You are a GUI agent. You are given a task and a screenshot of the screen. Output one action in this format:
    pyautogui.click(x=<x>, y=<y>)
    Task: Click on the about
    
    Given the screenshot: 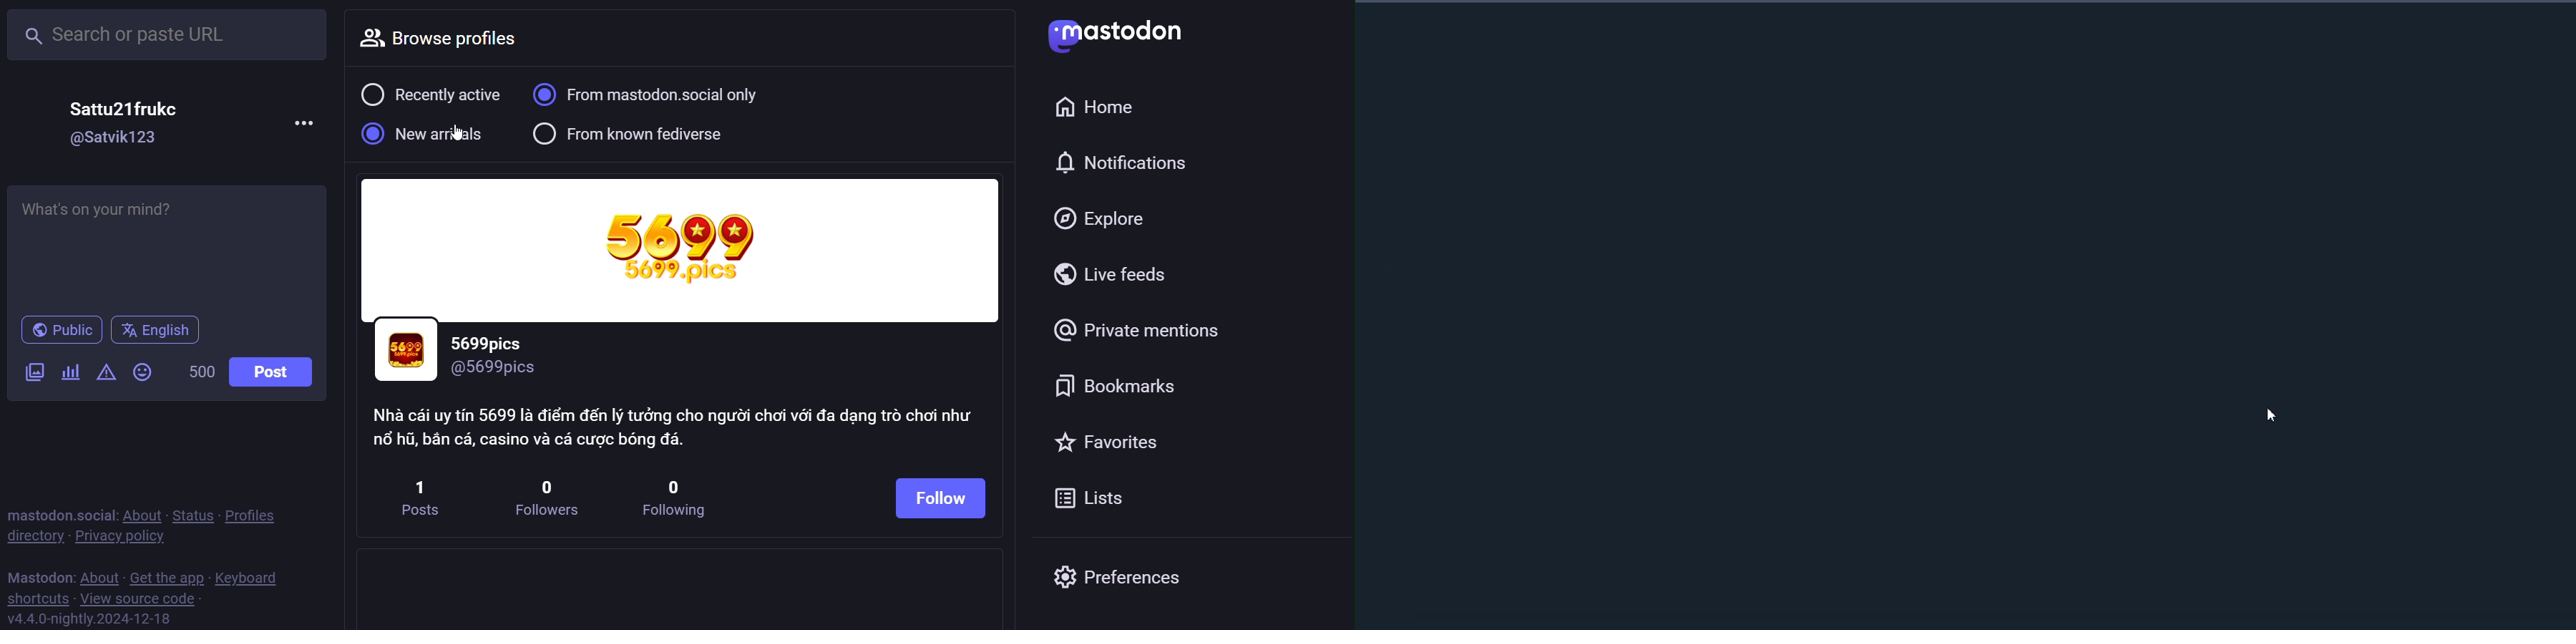 What is the action you would take?
    pyautogui.click(x=100, y=577)
    